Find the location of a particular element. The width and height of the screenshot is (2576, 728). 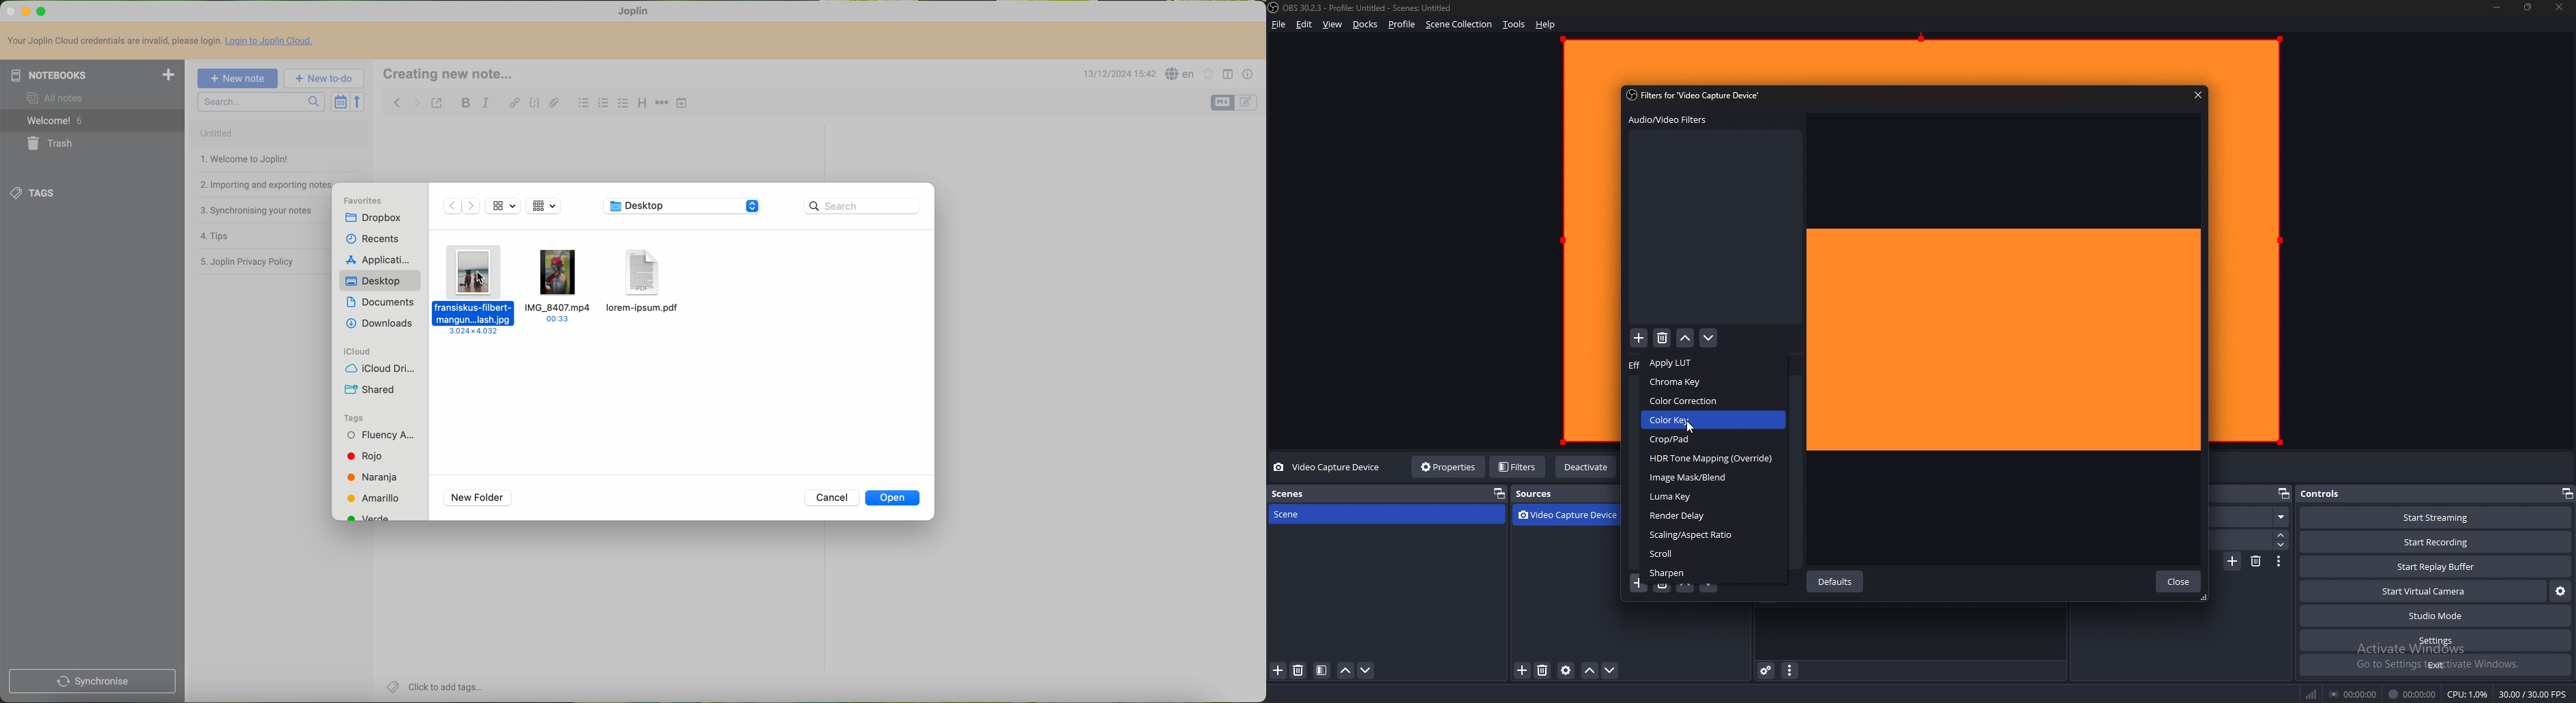

scene is located at coordinates (1330, 514).